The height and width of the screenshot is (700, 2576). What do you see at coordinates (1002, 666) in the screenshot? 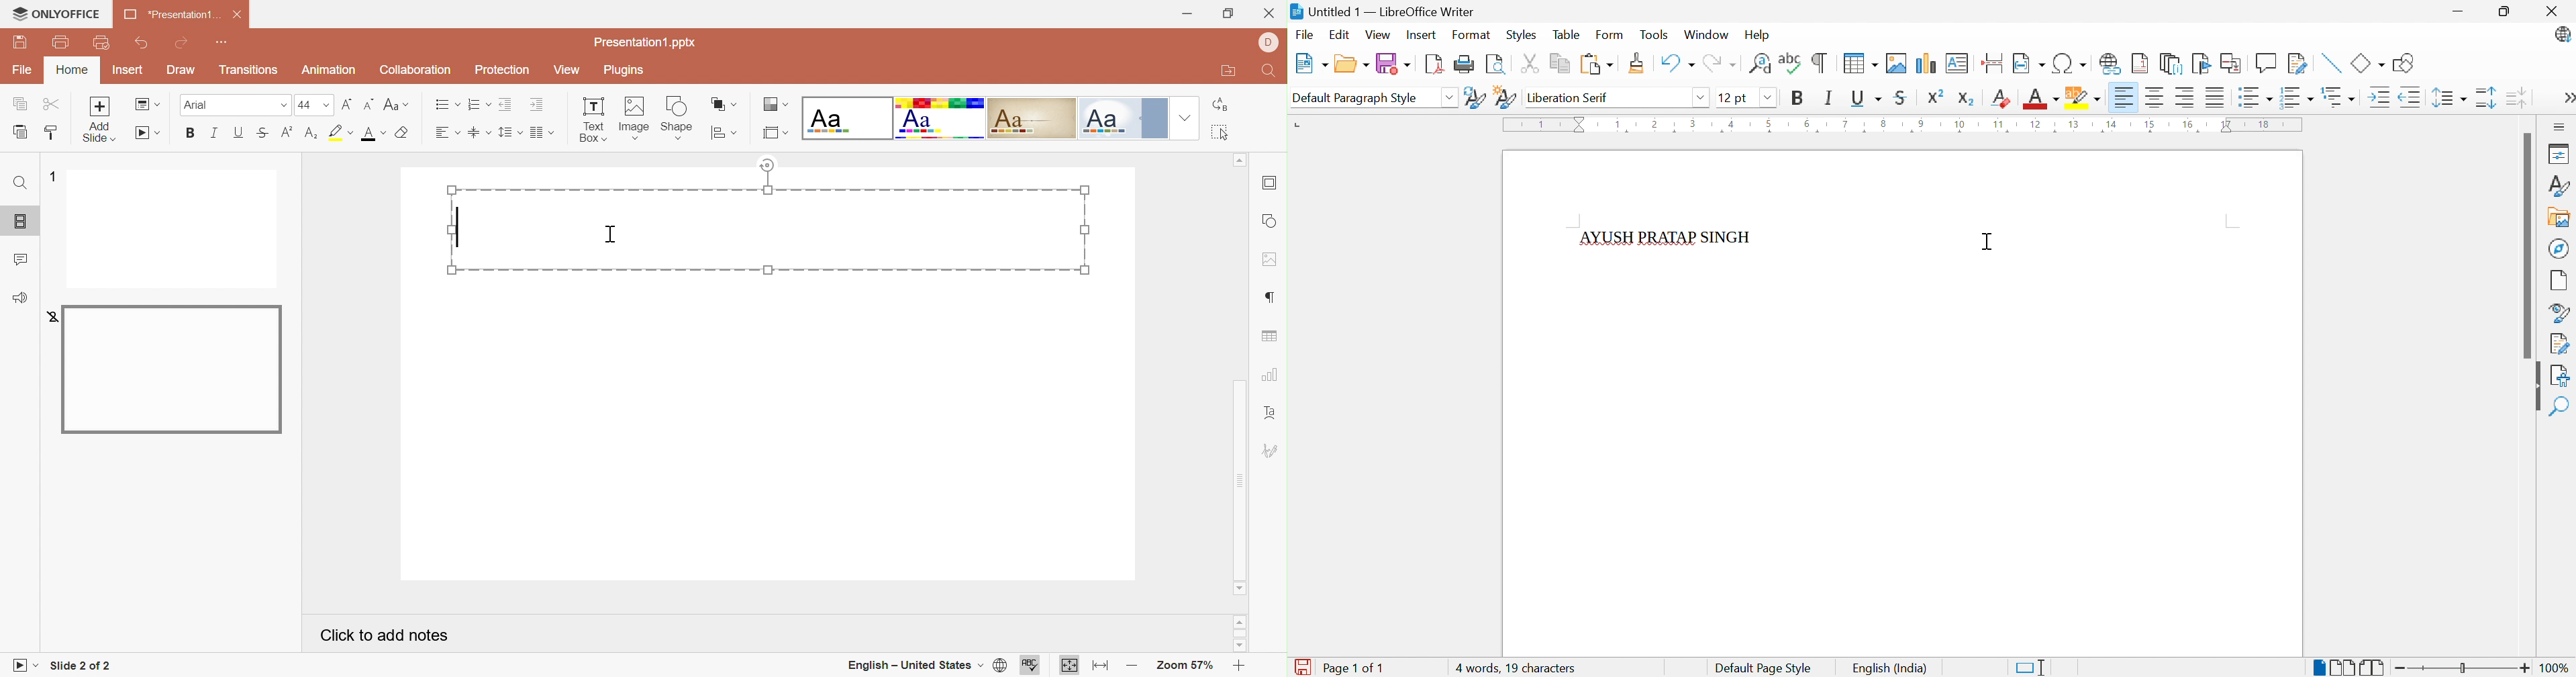
I see `Set document language` at bounding box center [1002, 666].